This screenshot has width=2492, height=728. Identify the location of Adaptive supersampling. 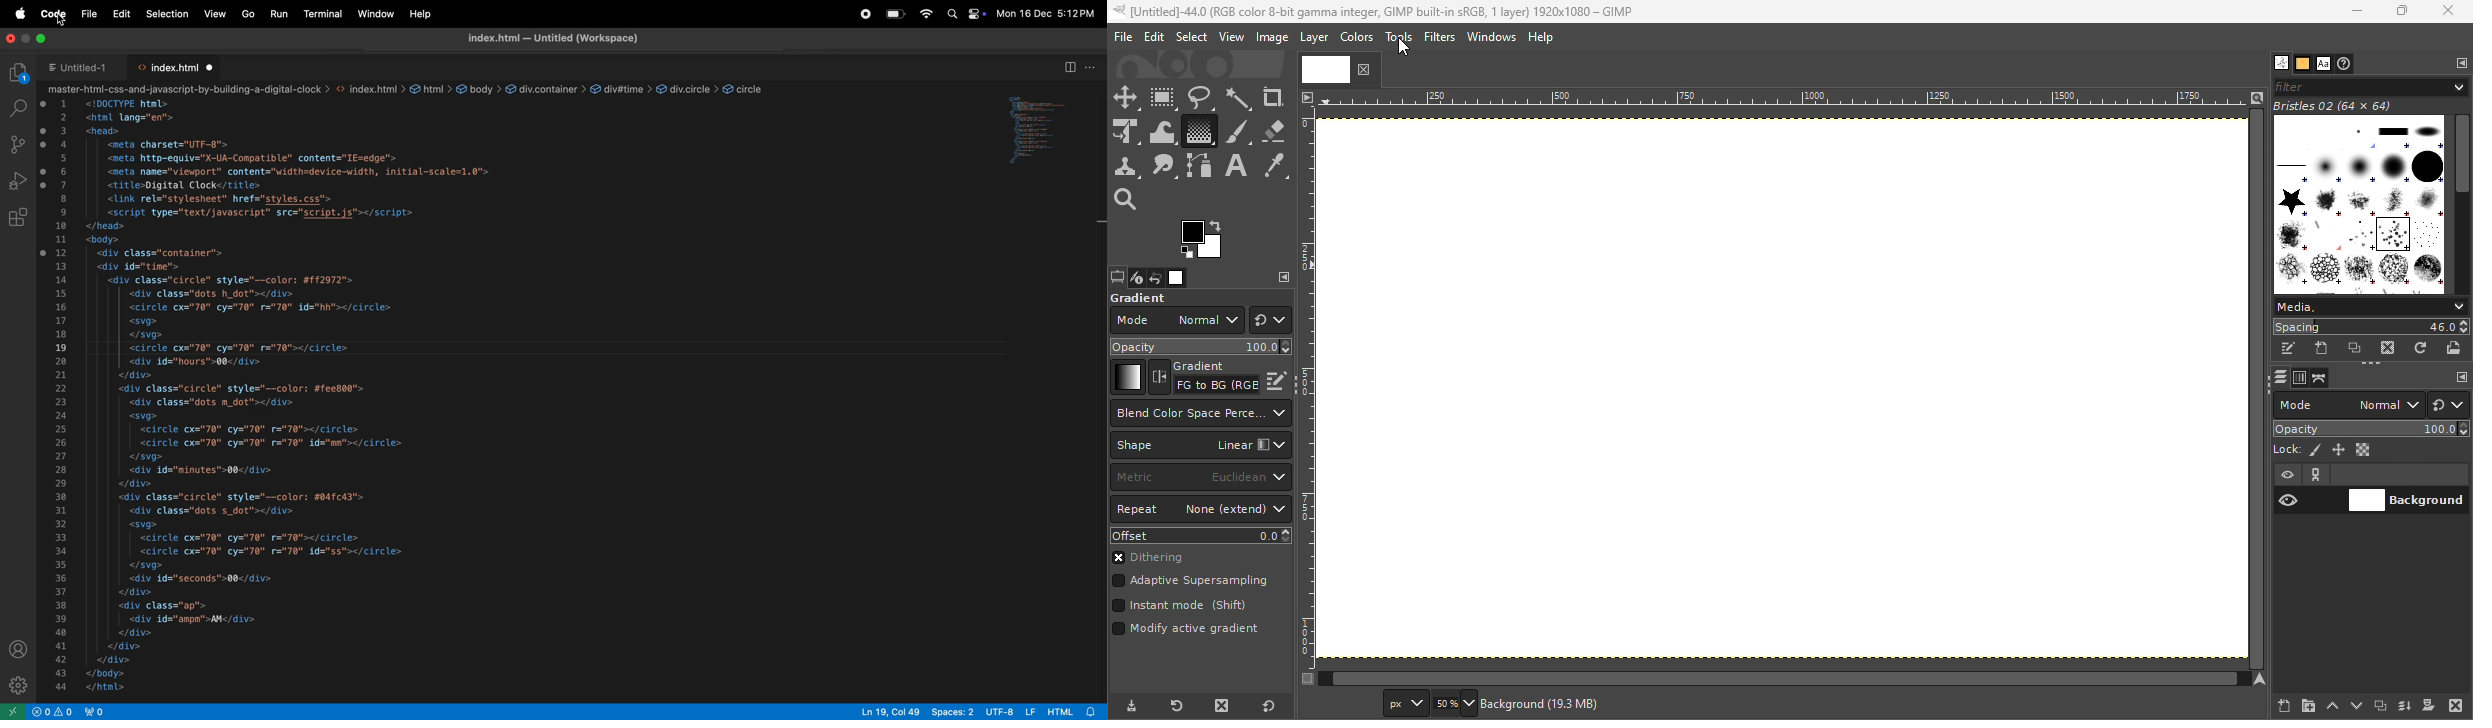
(1191, 583).